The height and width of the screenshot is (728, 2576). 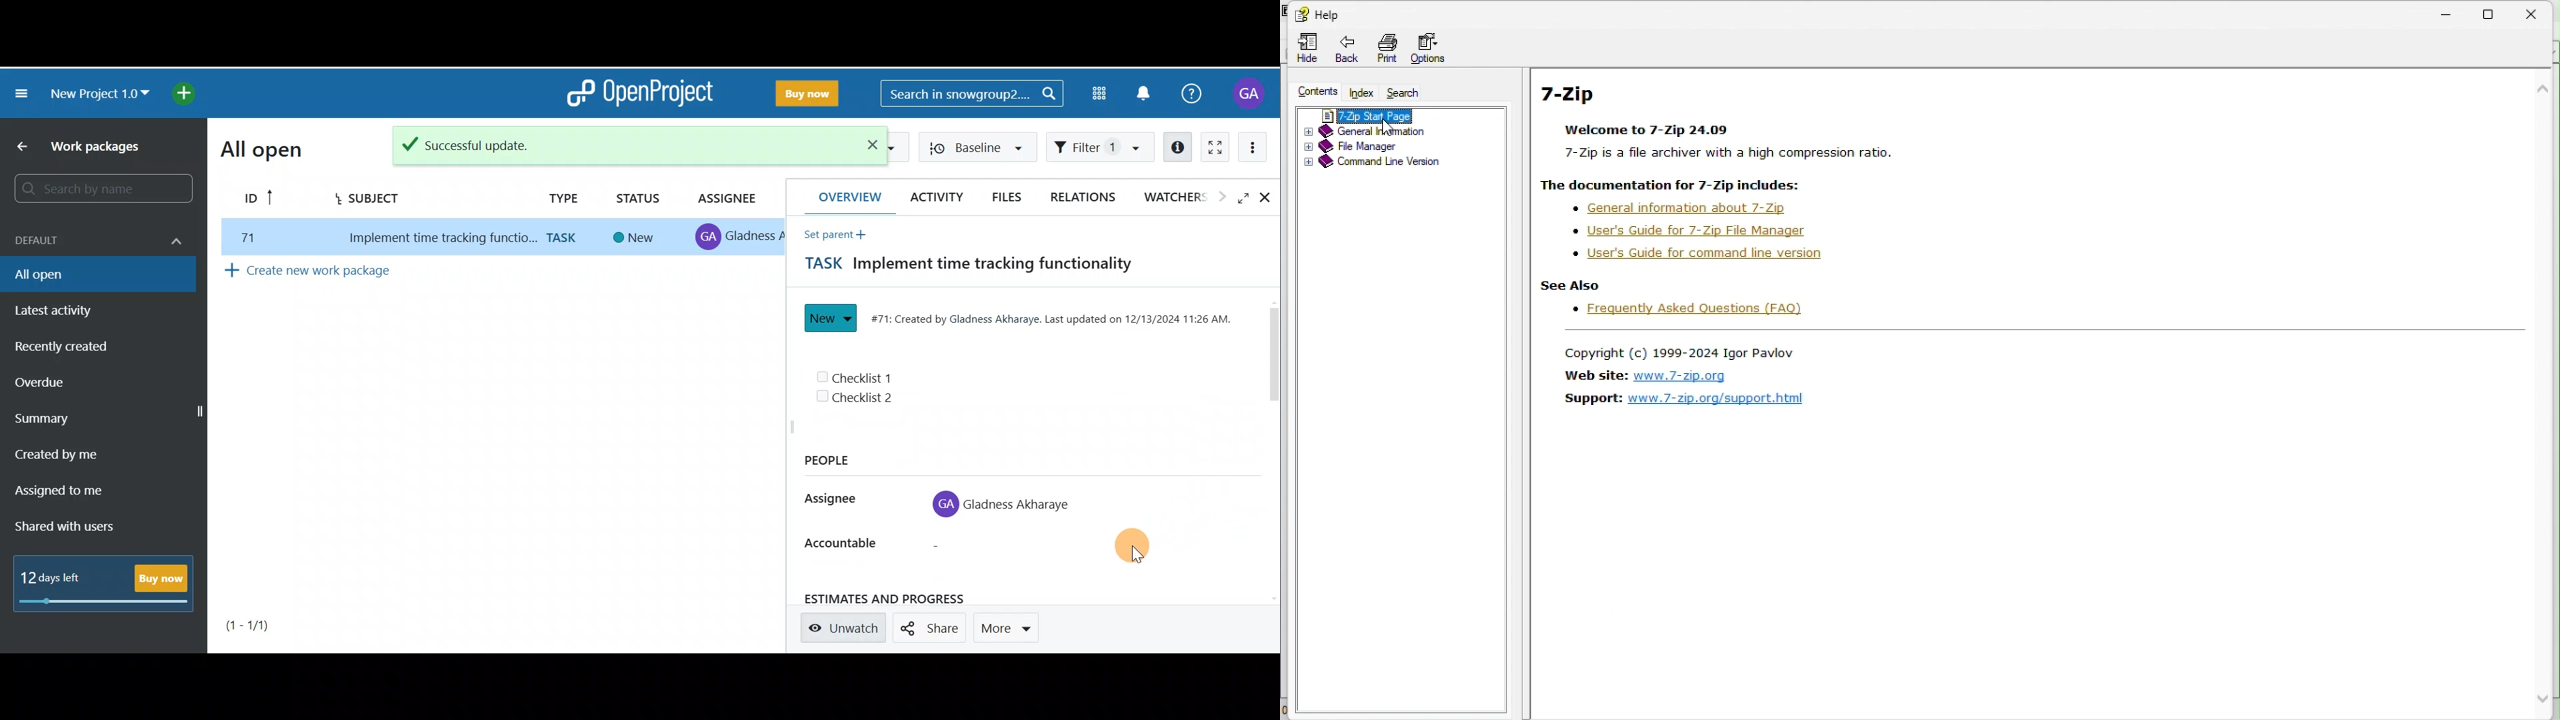 I want to click on Command line version, so click(x=1395, y=164).